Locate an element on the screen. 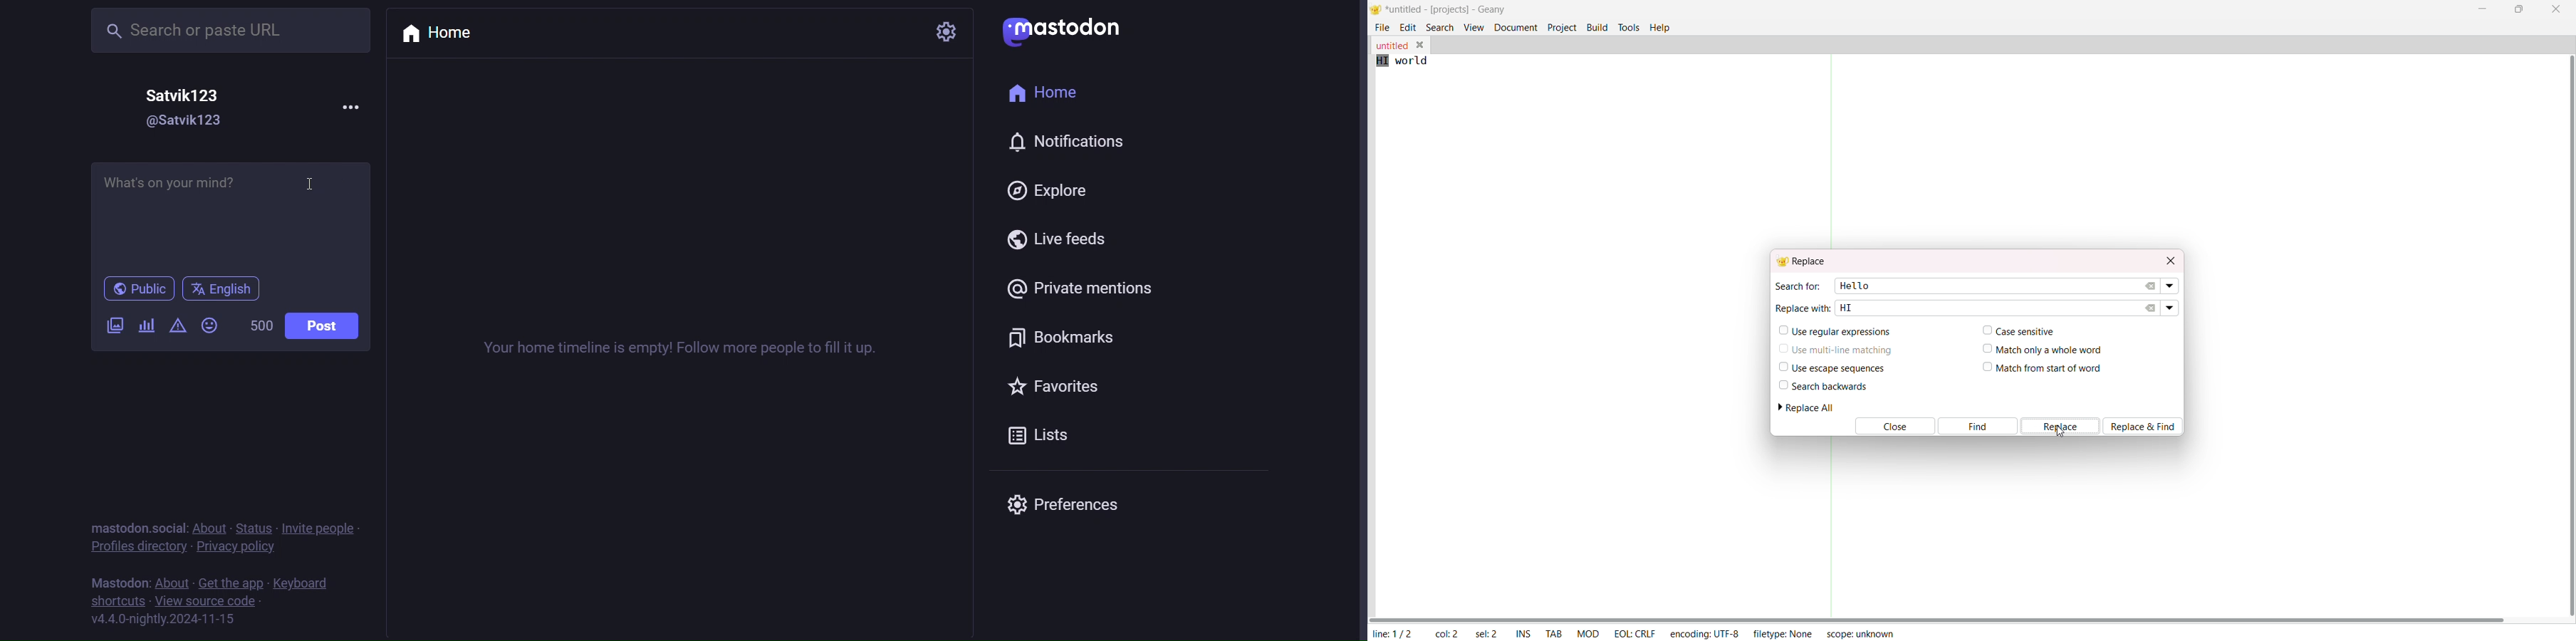 Image resolution: width=2576 pixels, height=644 pixels. Satvik123 is located at coordinates (189, 93).